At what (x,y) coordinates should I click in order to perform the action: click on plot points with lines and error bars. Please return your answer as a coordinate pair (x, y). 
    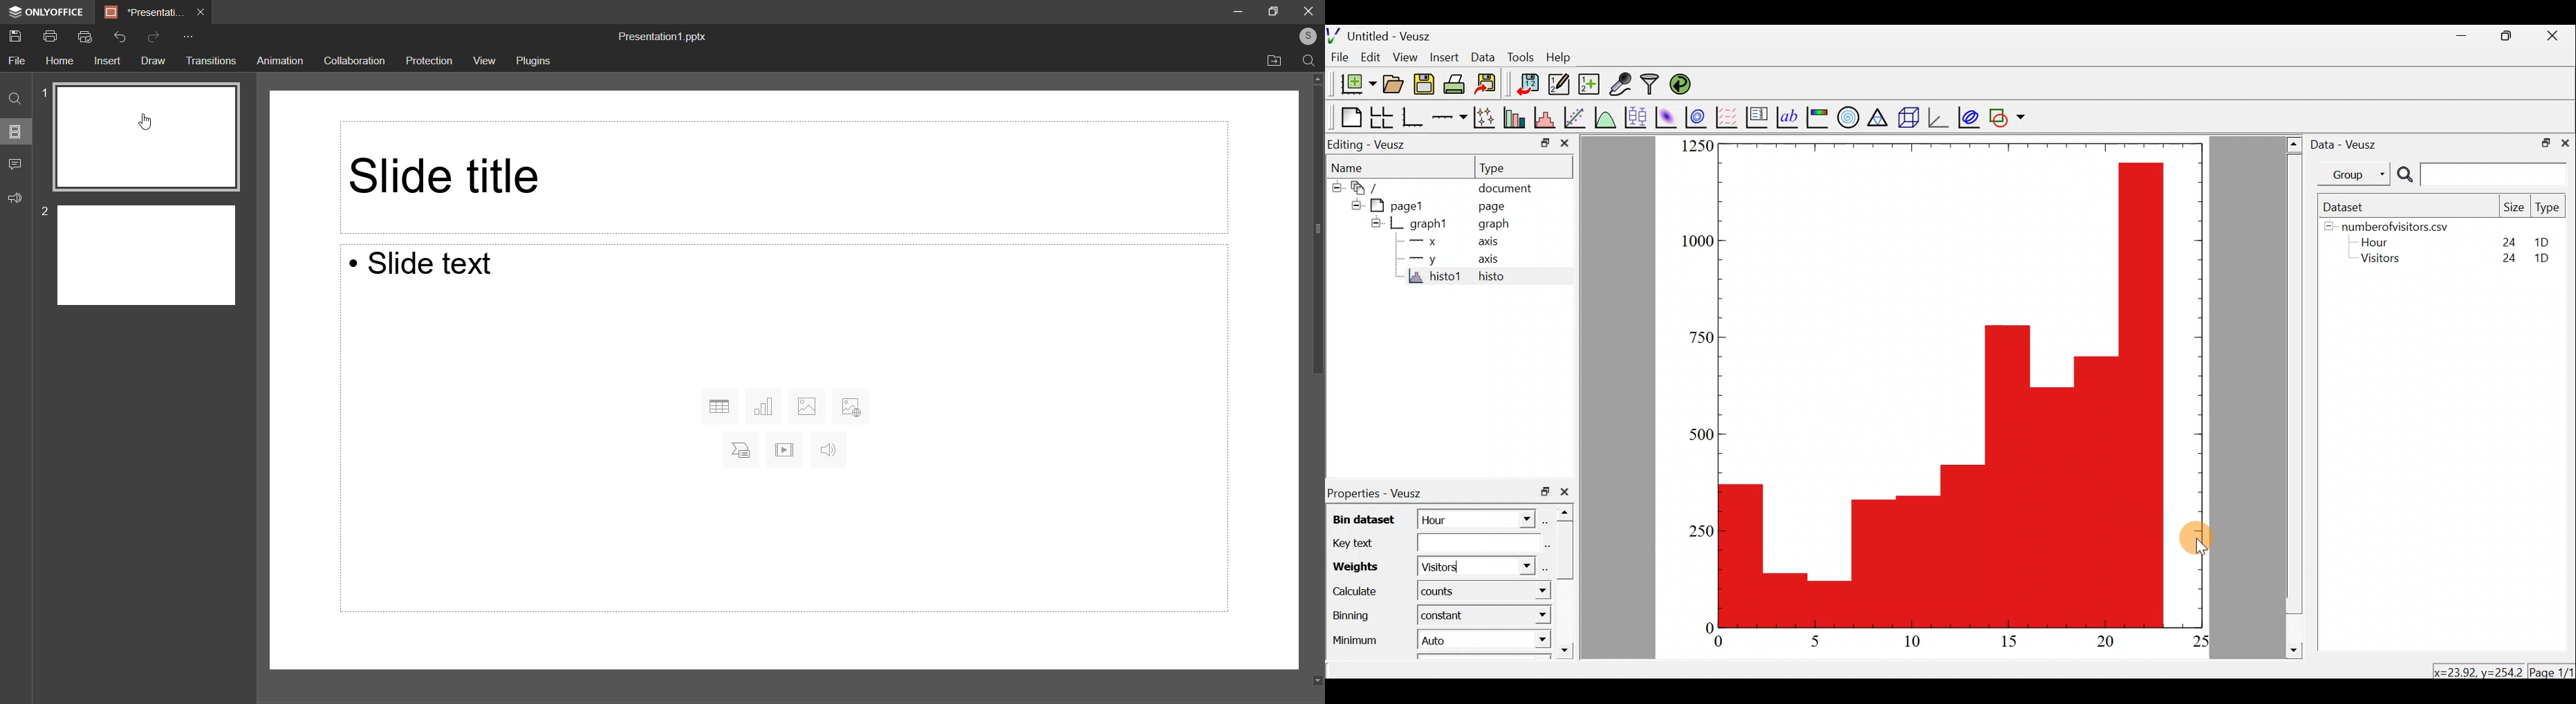
    Looking at the image, I should click on (1485, 117).